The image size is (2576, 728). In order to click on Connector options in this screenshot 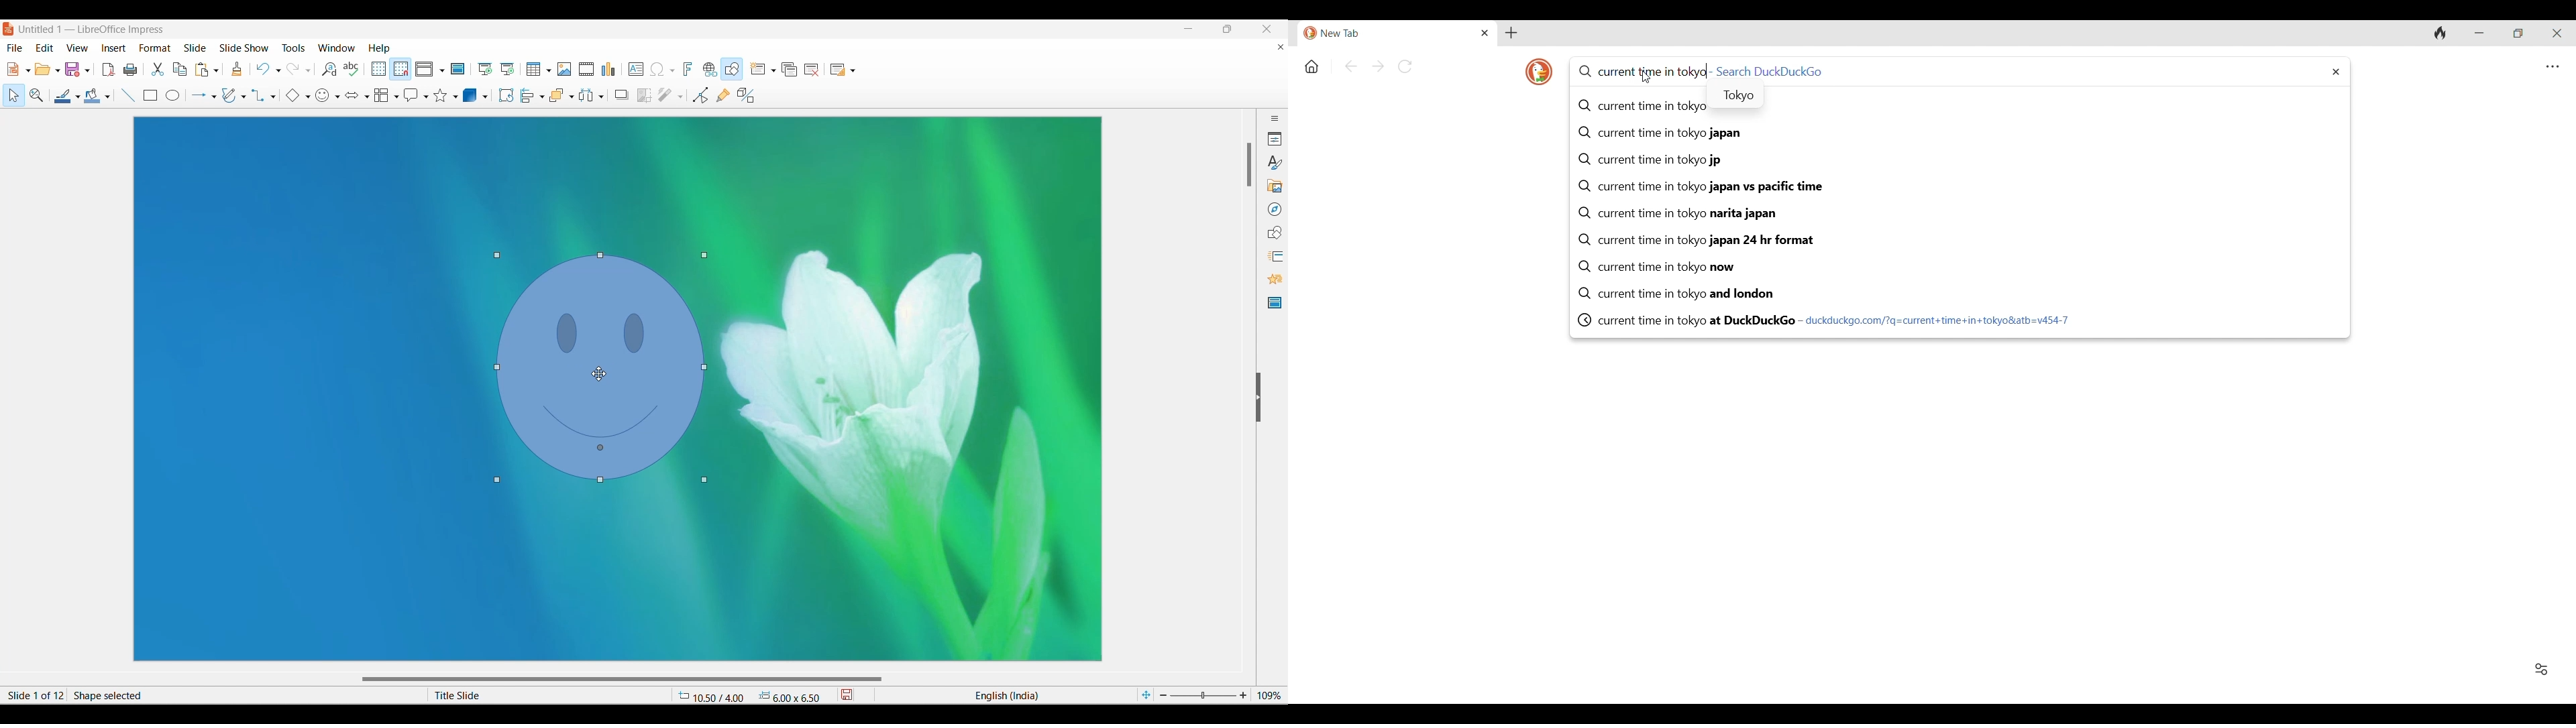, I will do `click(273, 97)`.